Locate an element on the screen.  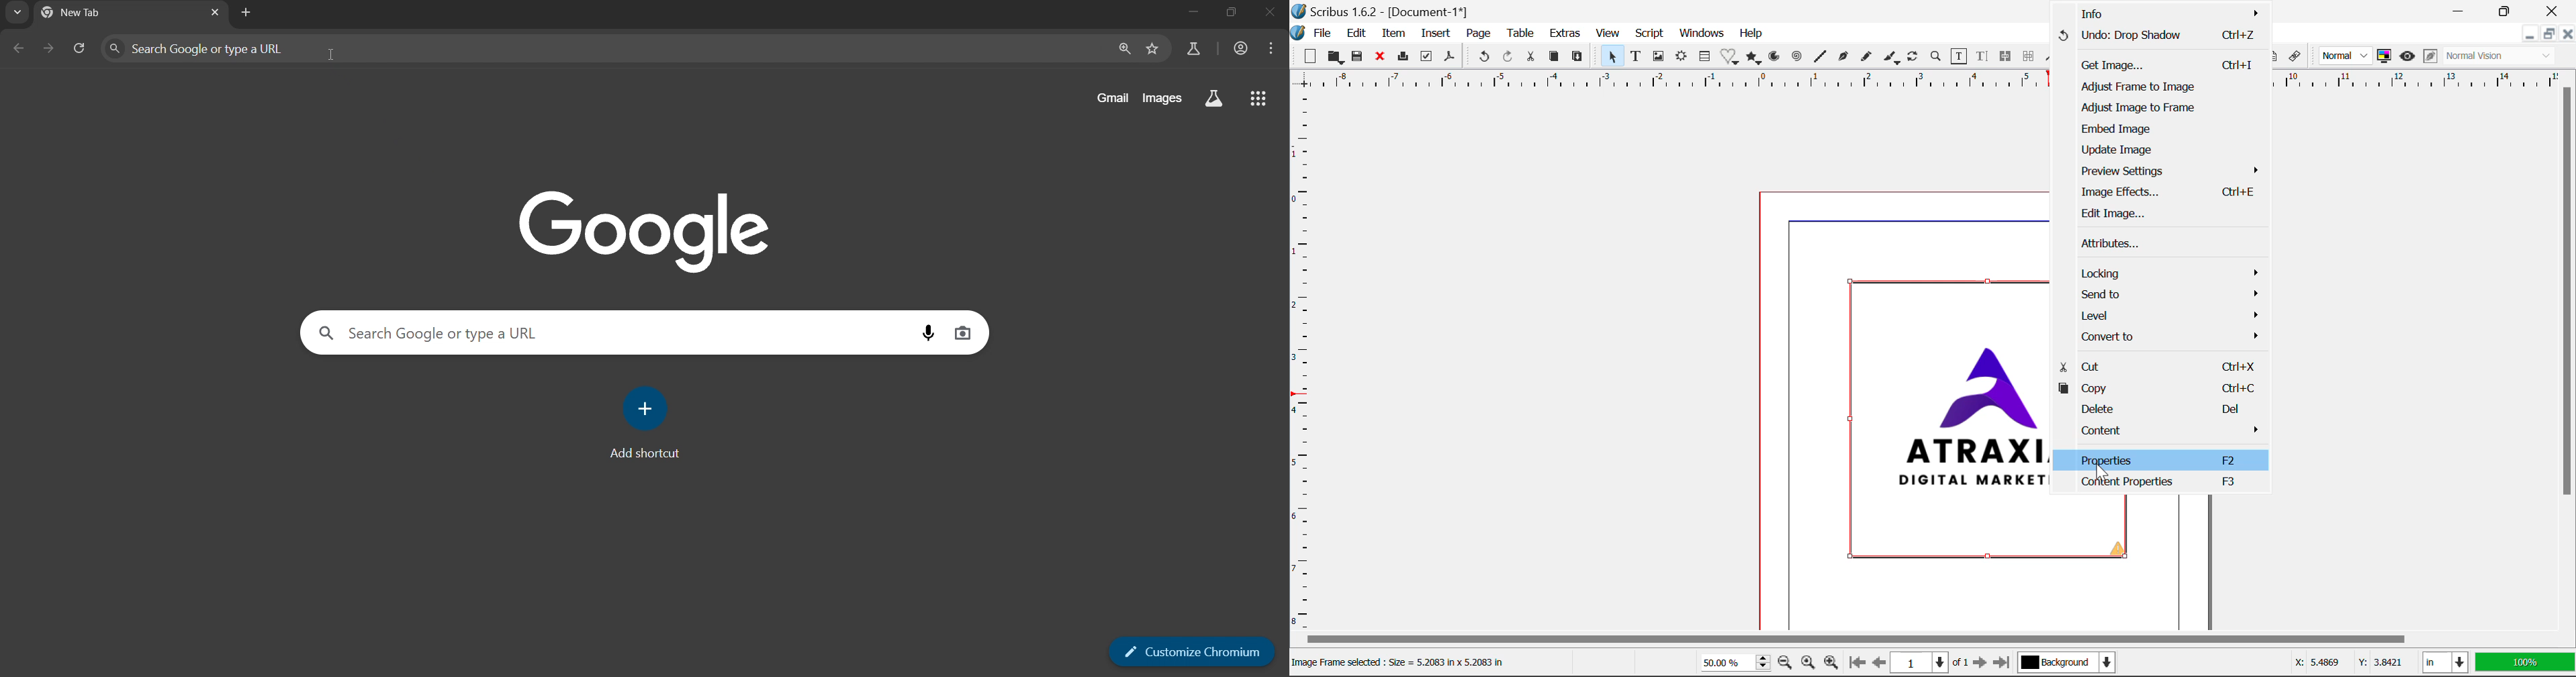
Previous page is located at coordinates (1876, 662).